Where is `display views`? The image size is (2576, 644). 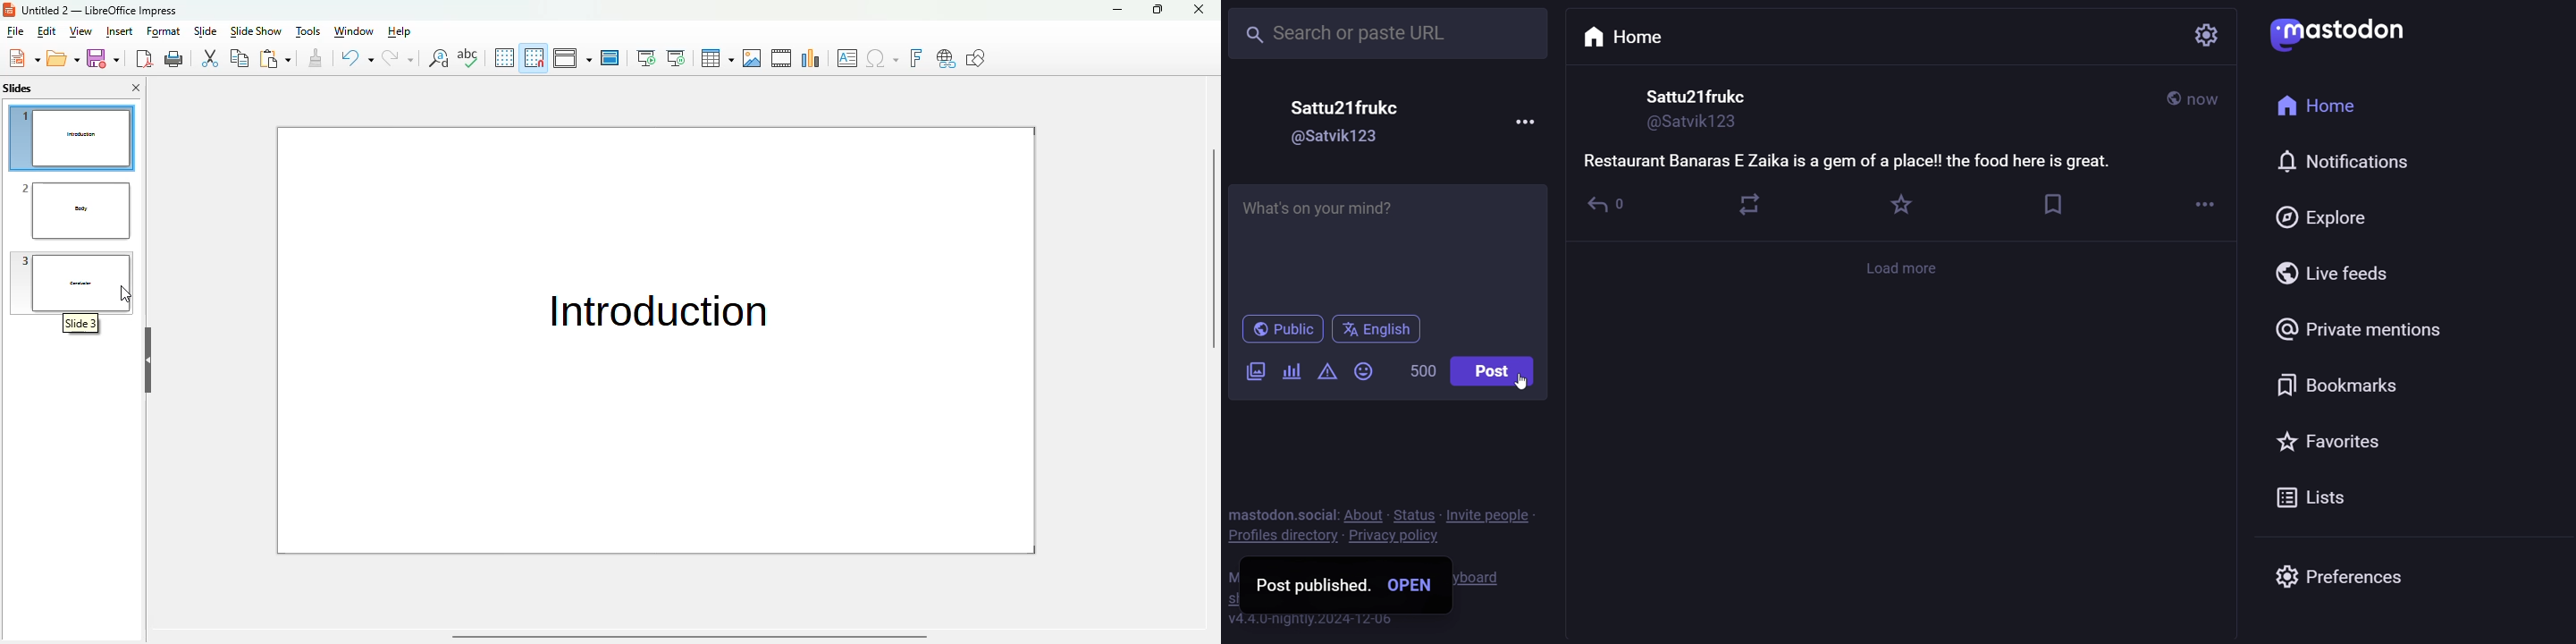
display views is located at coordinates (572, 57).